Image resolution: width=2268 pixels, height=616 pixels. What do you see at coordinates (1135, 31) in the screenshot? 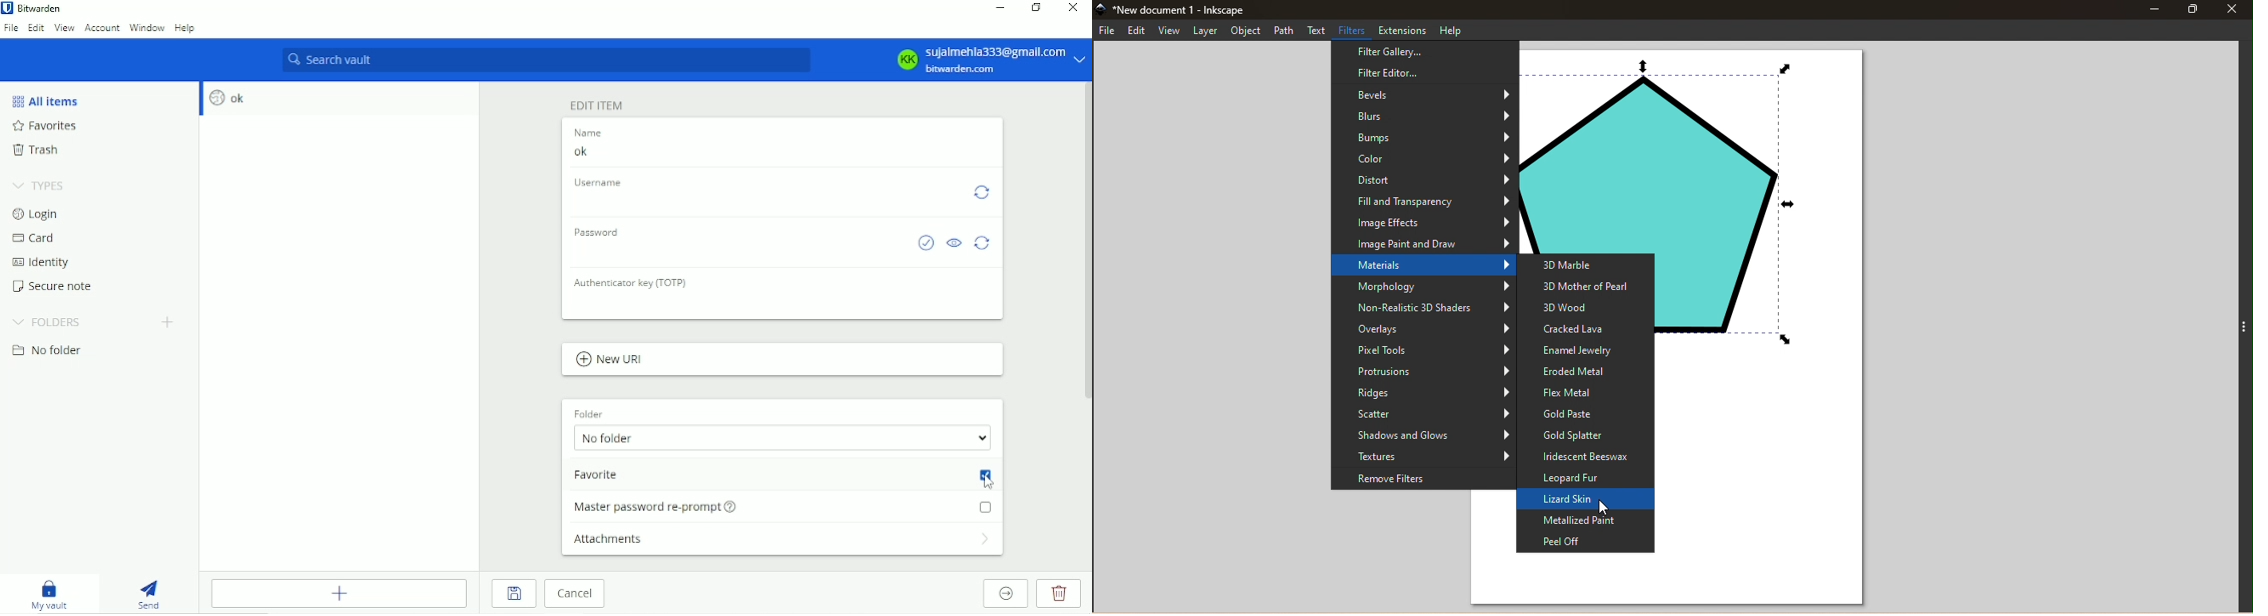
I see `Edit` at bounding box center [1135, 31].